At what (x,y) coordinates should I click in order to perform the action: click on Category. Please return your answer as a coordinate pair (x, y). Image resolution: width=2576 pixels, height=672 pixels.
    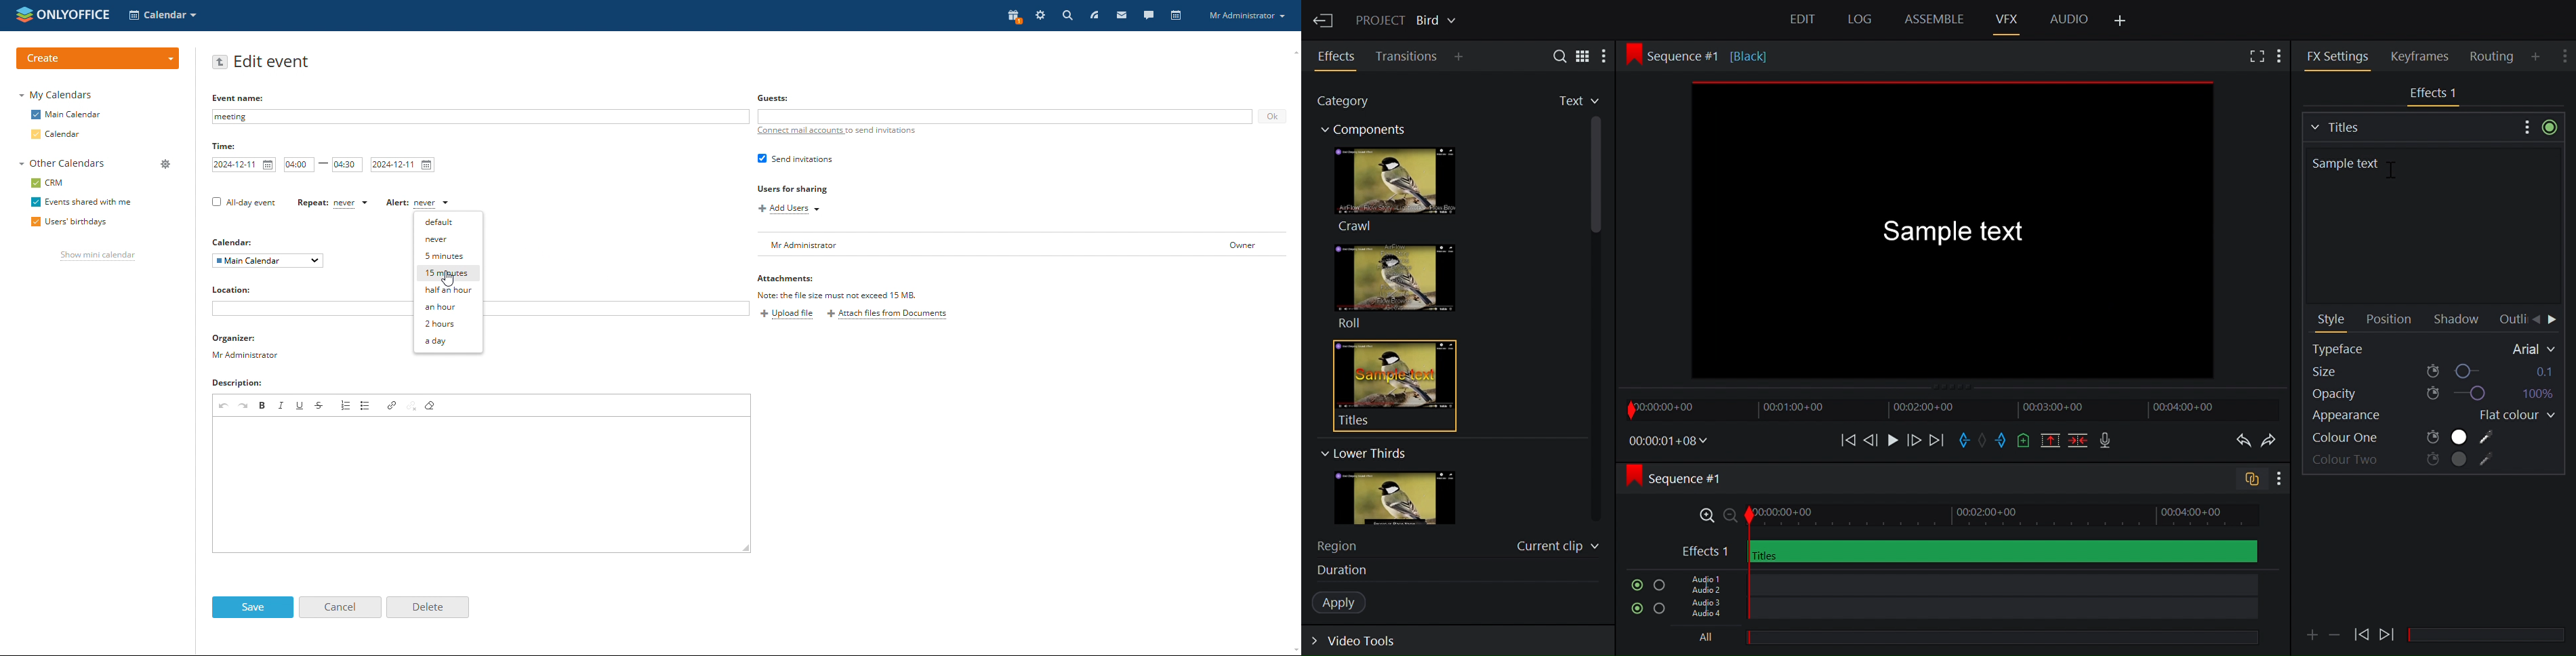
    Looking at the image, I should click on (1350, 103).